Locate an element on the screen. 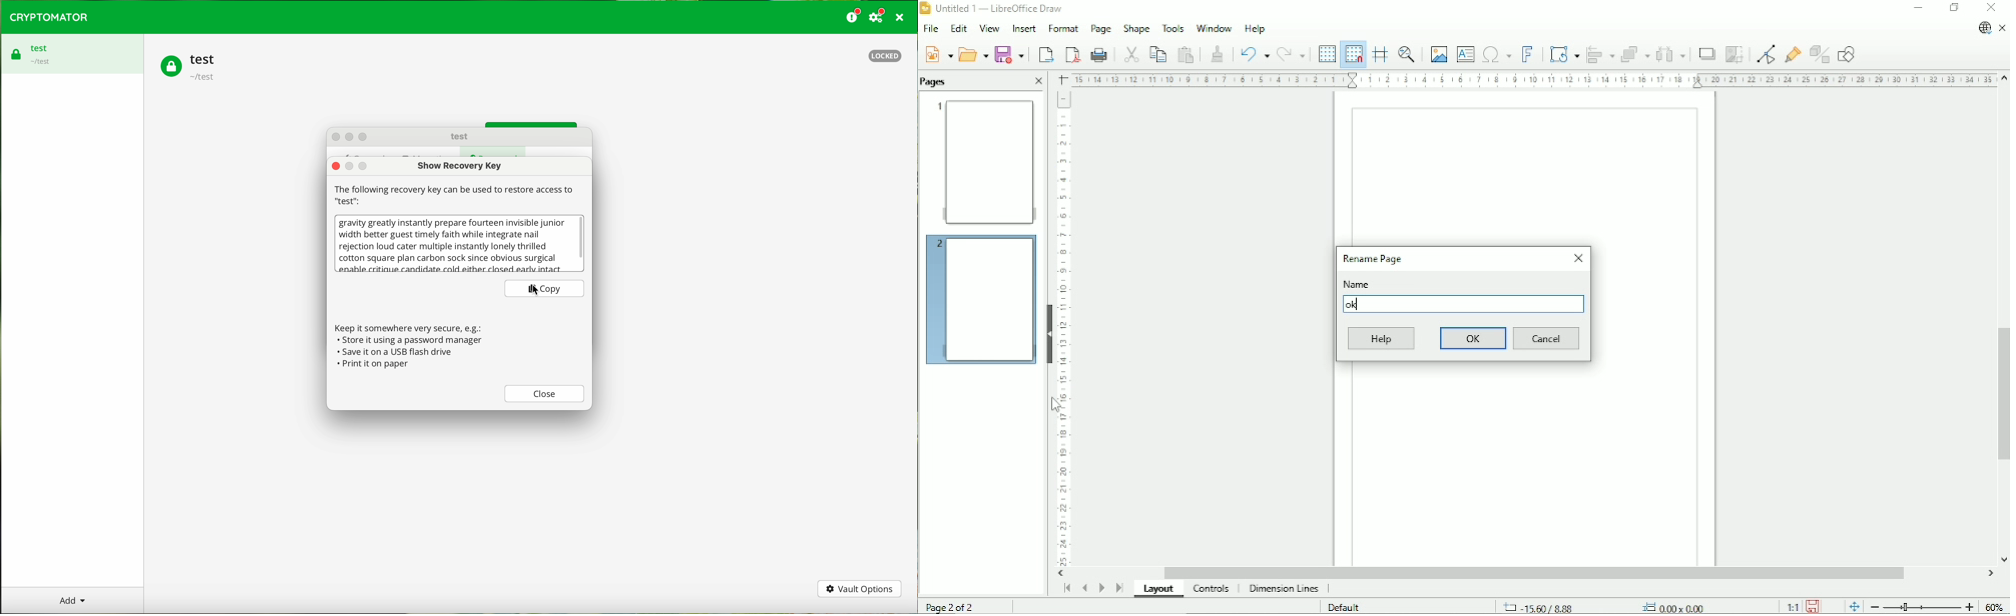 This screenshot has width=2016, height=616. Export directly as PDF is located at coordinates (1072, 55).